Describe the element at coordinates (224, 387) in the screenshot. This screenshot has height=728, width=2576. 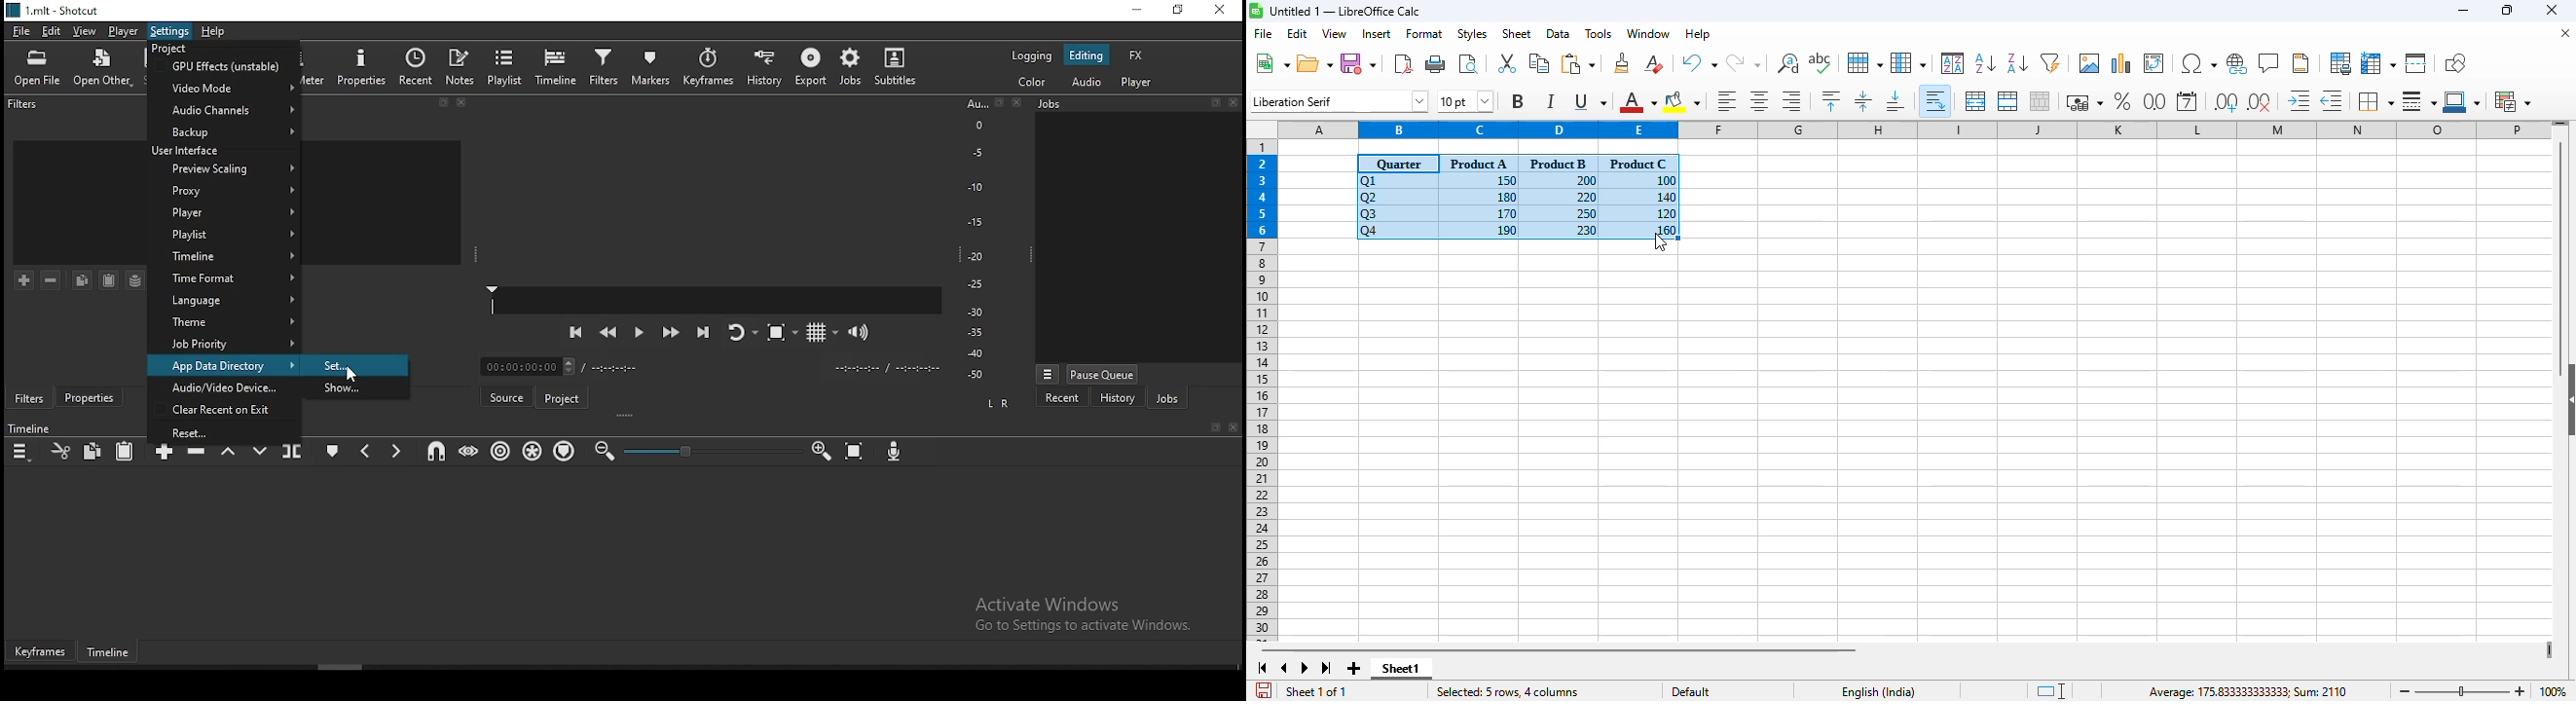
I see `audio/video device` at that location.